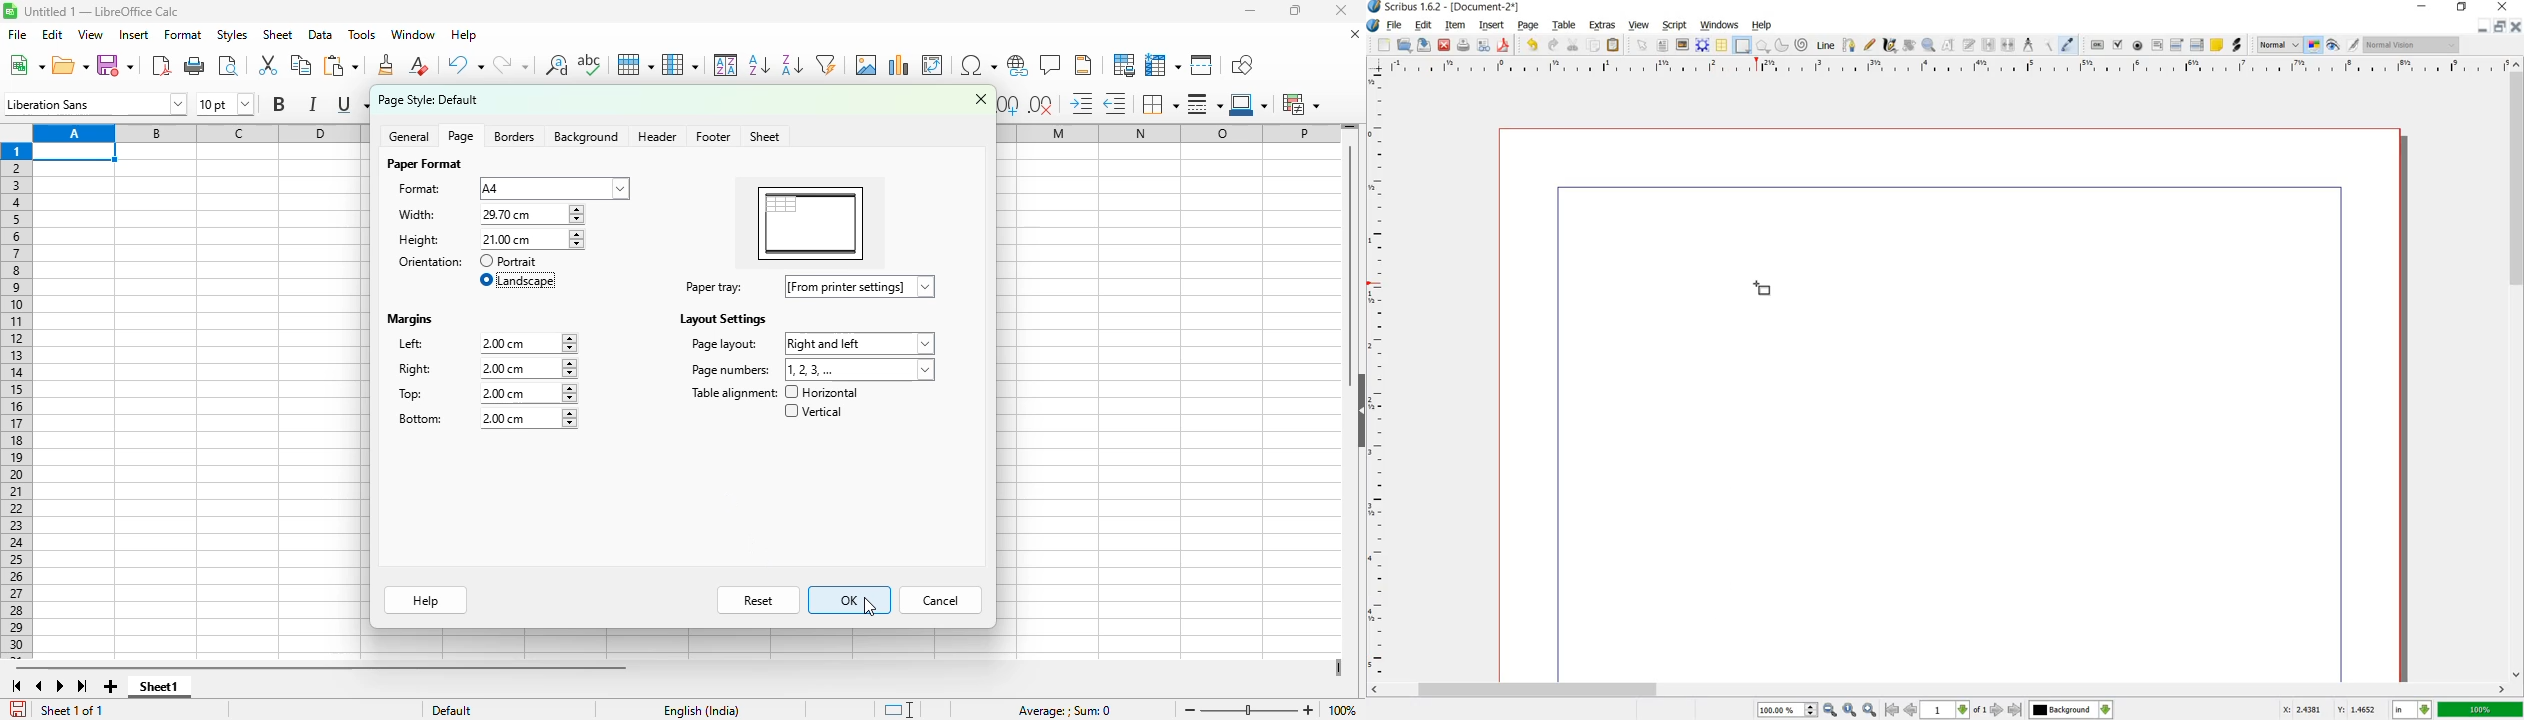  Describe the element at coordinates (196, 66) in the screenshot. I see `print` at that location.